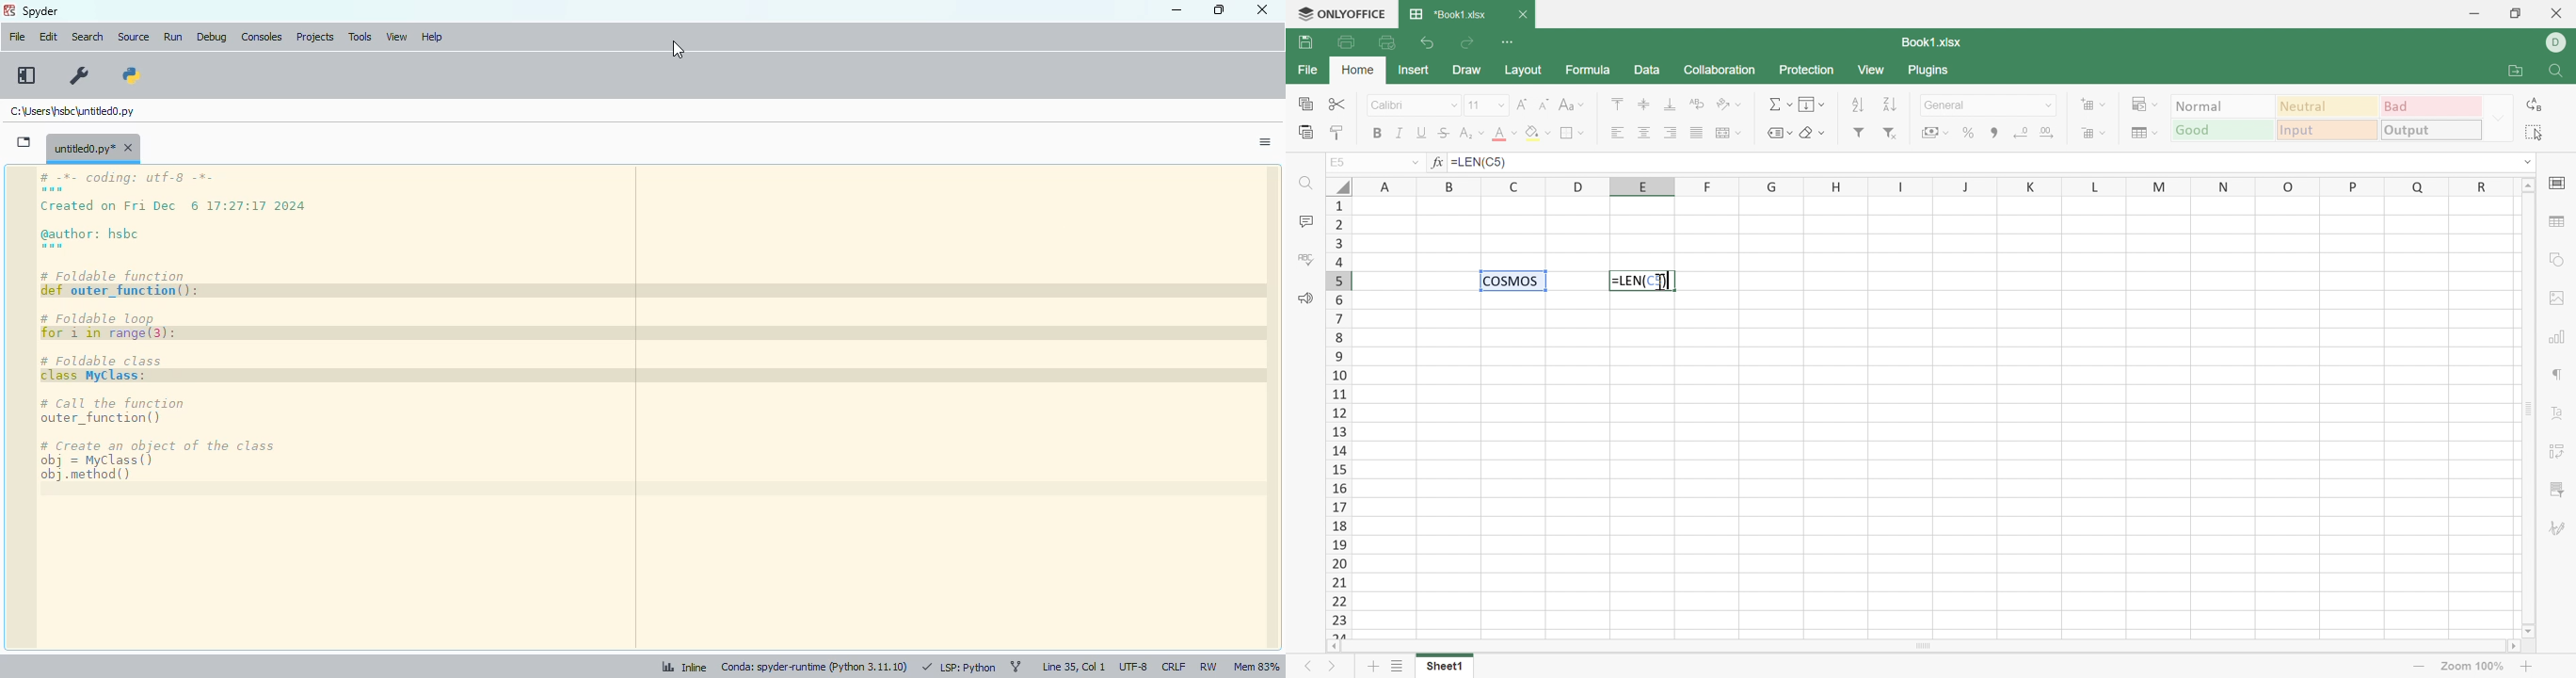  Describe the element at coordinates (396, 37) in the screenshot. I see `view` at that location.